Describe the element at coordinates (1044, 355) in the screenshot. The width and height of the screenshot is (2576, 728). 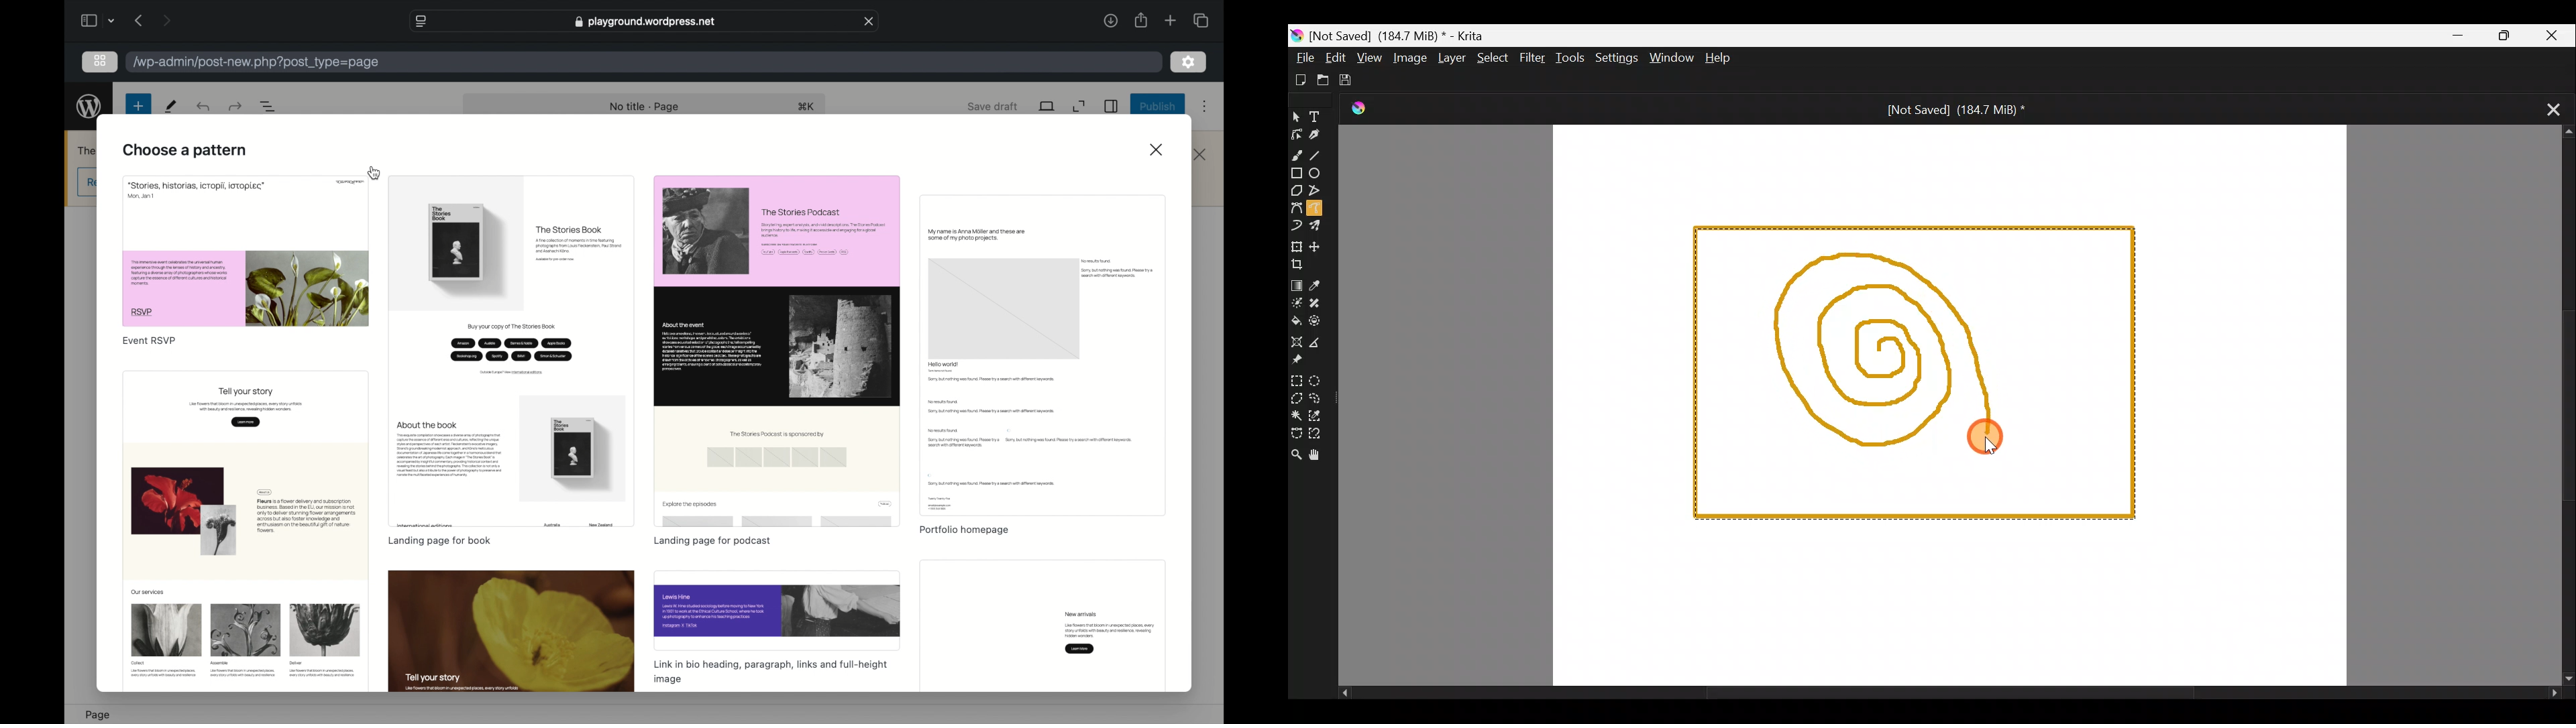
I see `preview` at that location.